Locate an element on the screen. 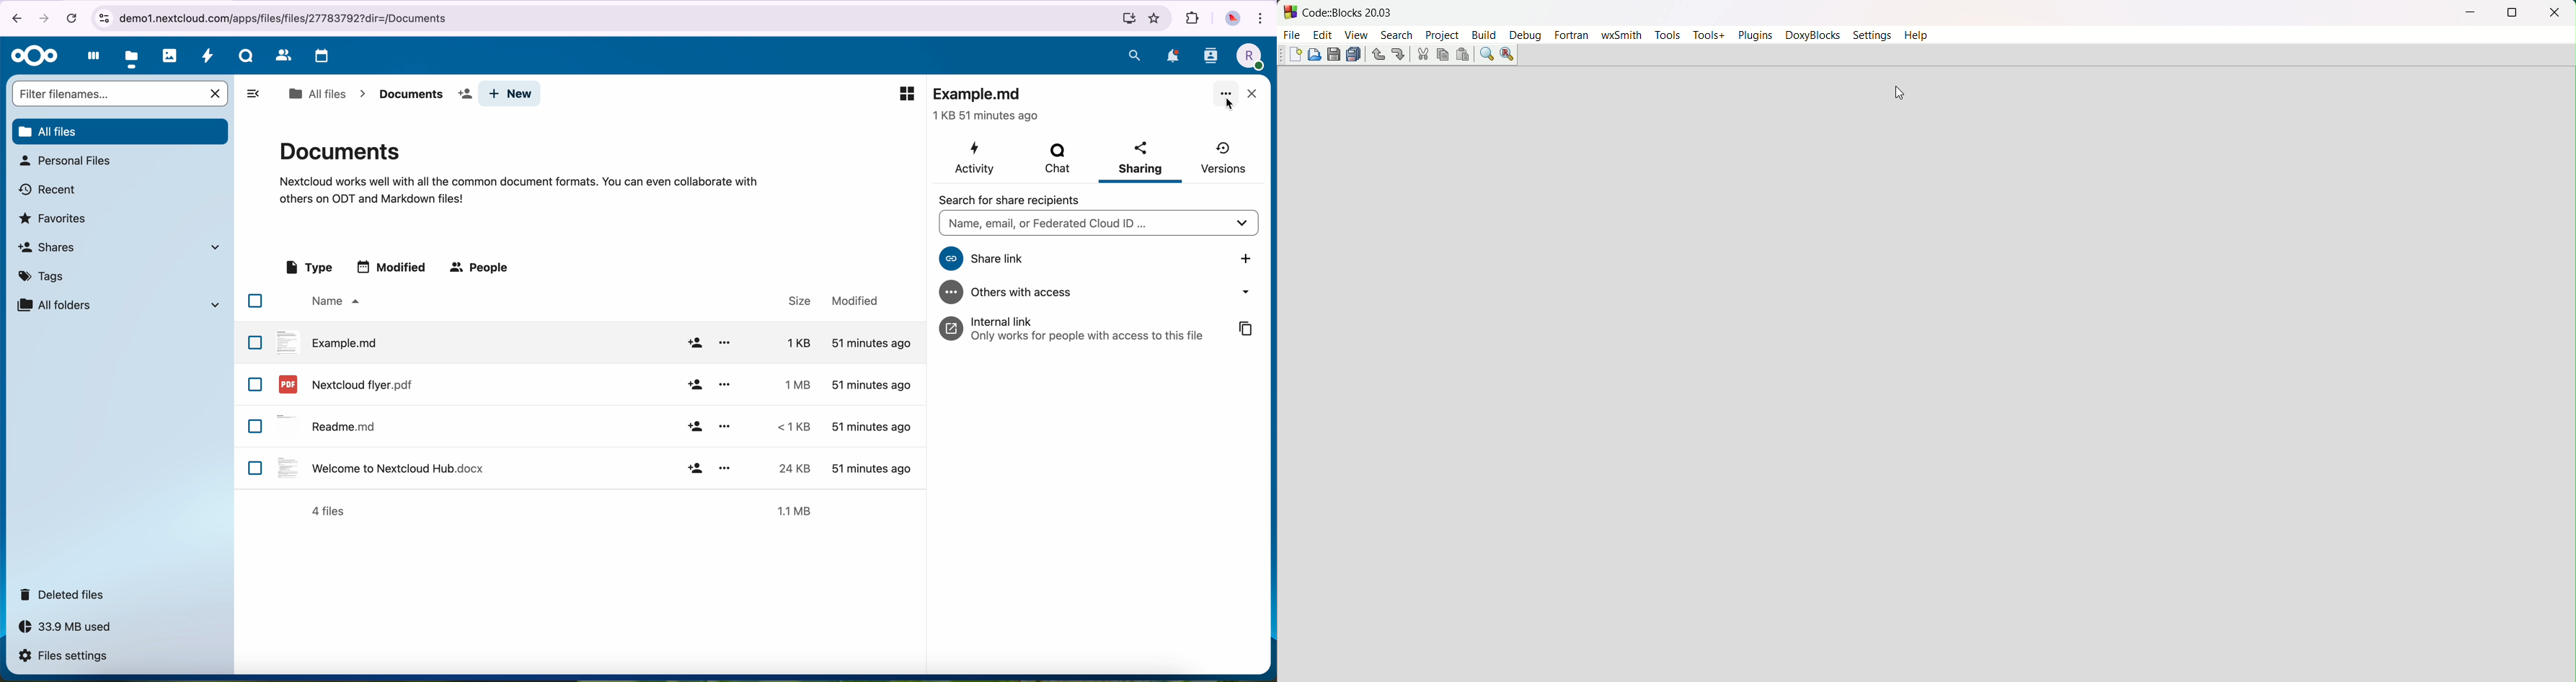  plugins is located at coordinates (1752, 35).